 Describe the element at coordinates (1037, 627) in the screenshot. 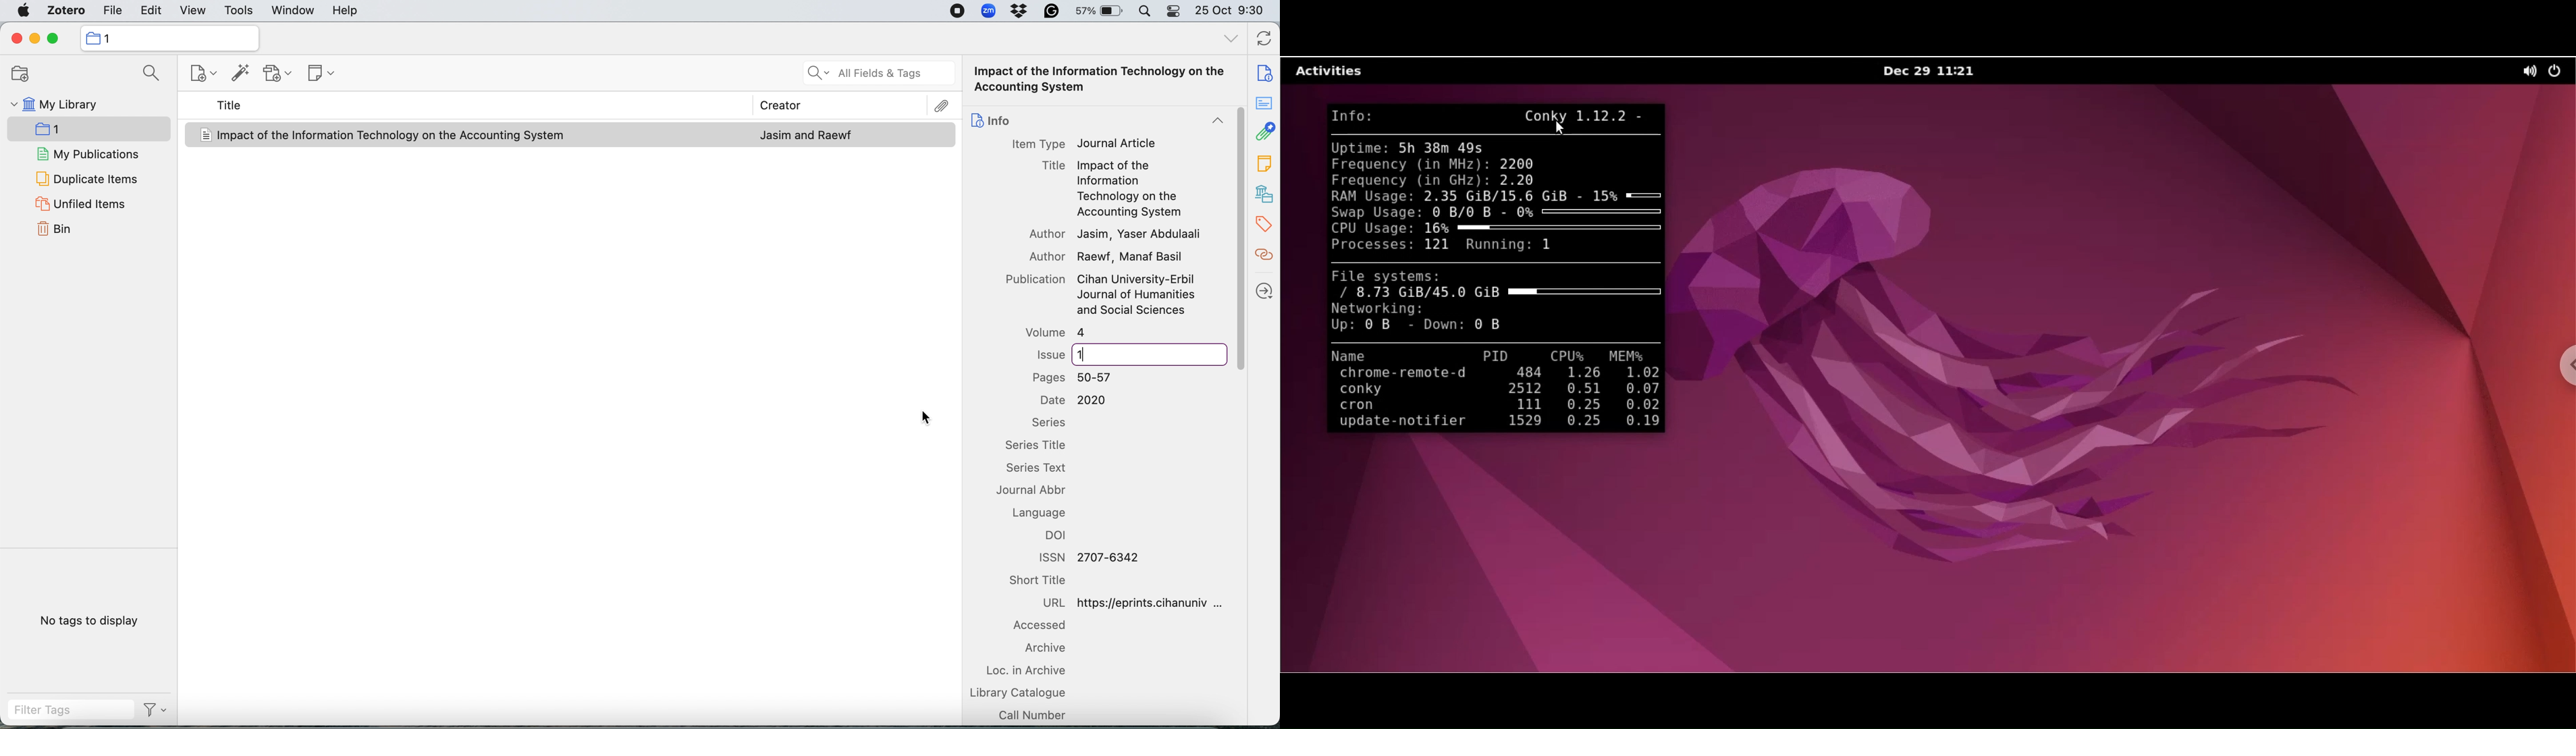

I see `accessed` at that location.